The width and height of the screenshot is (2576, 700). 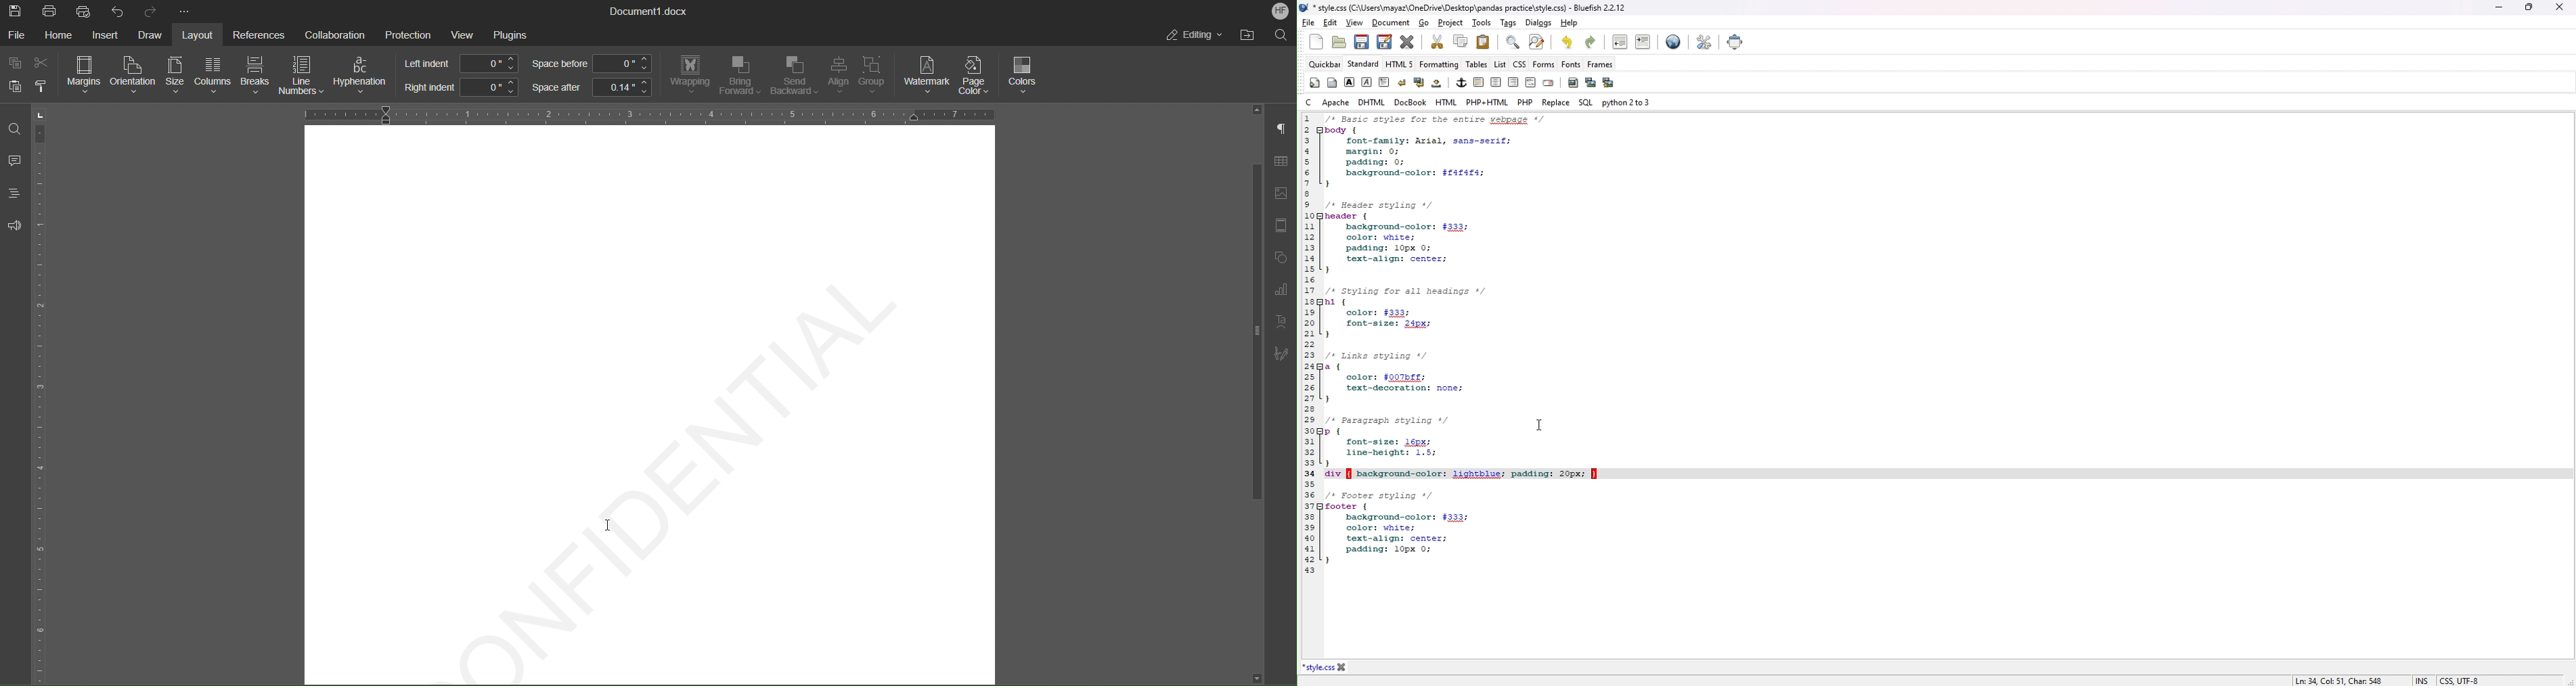 What do you see at coordinates (43, 394) in the screenshot?
I see `Vertical Ruler` at bounding box center [43, 394].